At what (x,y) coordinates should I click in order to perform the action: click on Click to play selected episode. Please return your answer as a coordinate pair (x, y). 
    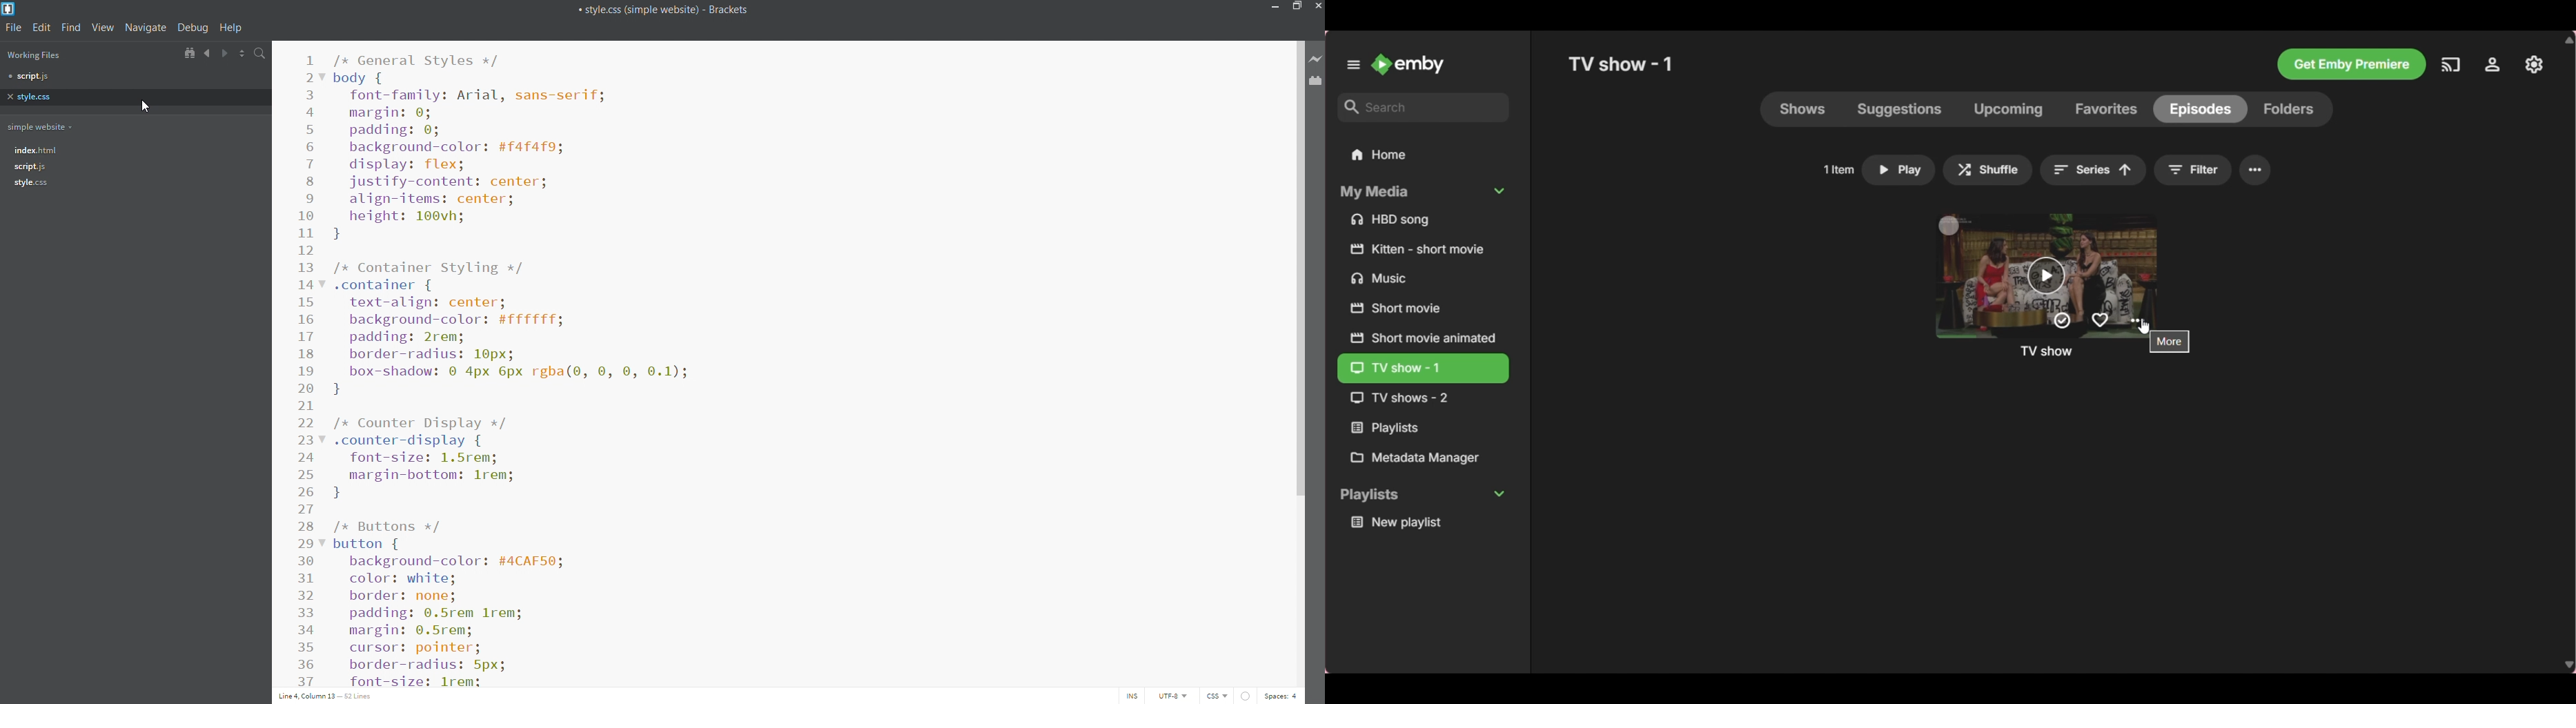
    Looking at the image, I should click on (1898, 170).